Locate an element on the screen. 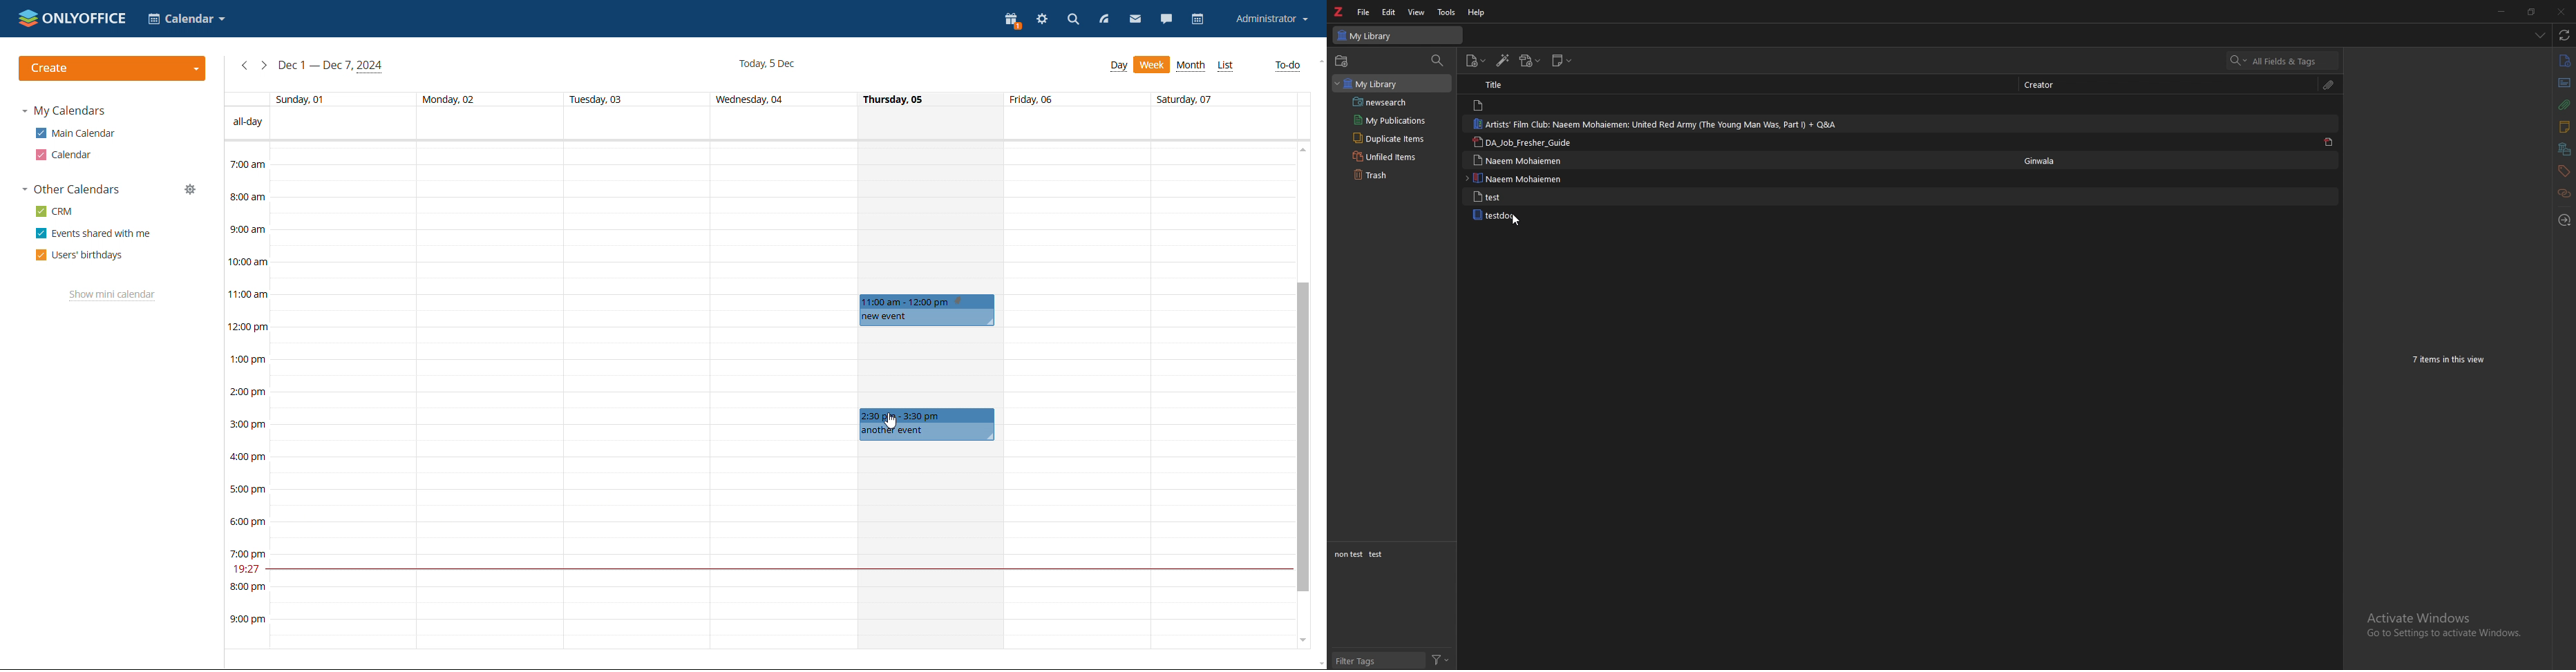  calendar is located at coordinates (66, 155).